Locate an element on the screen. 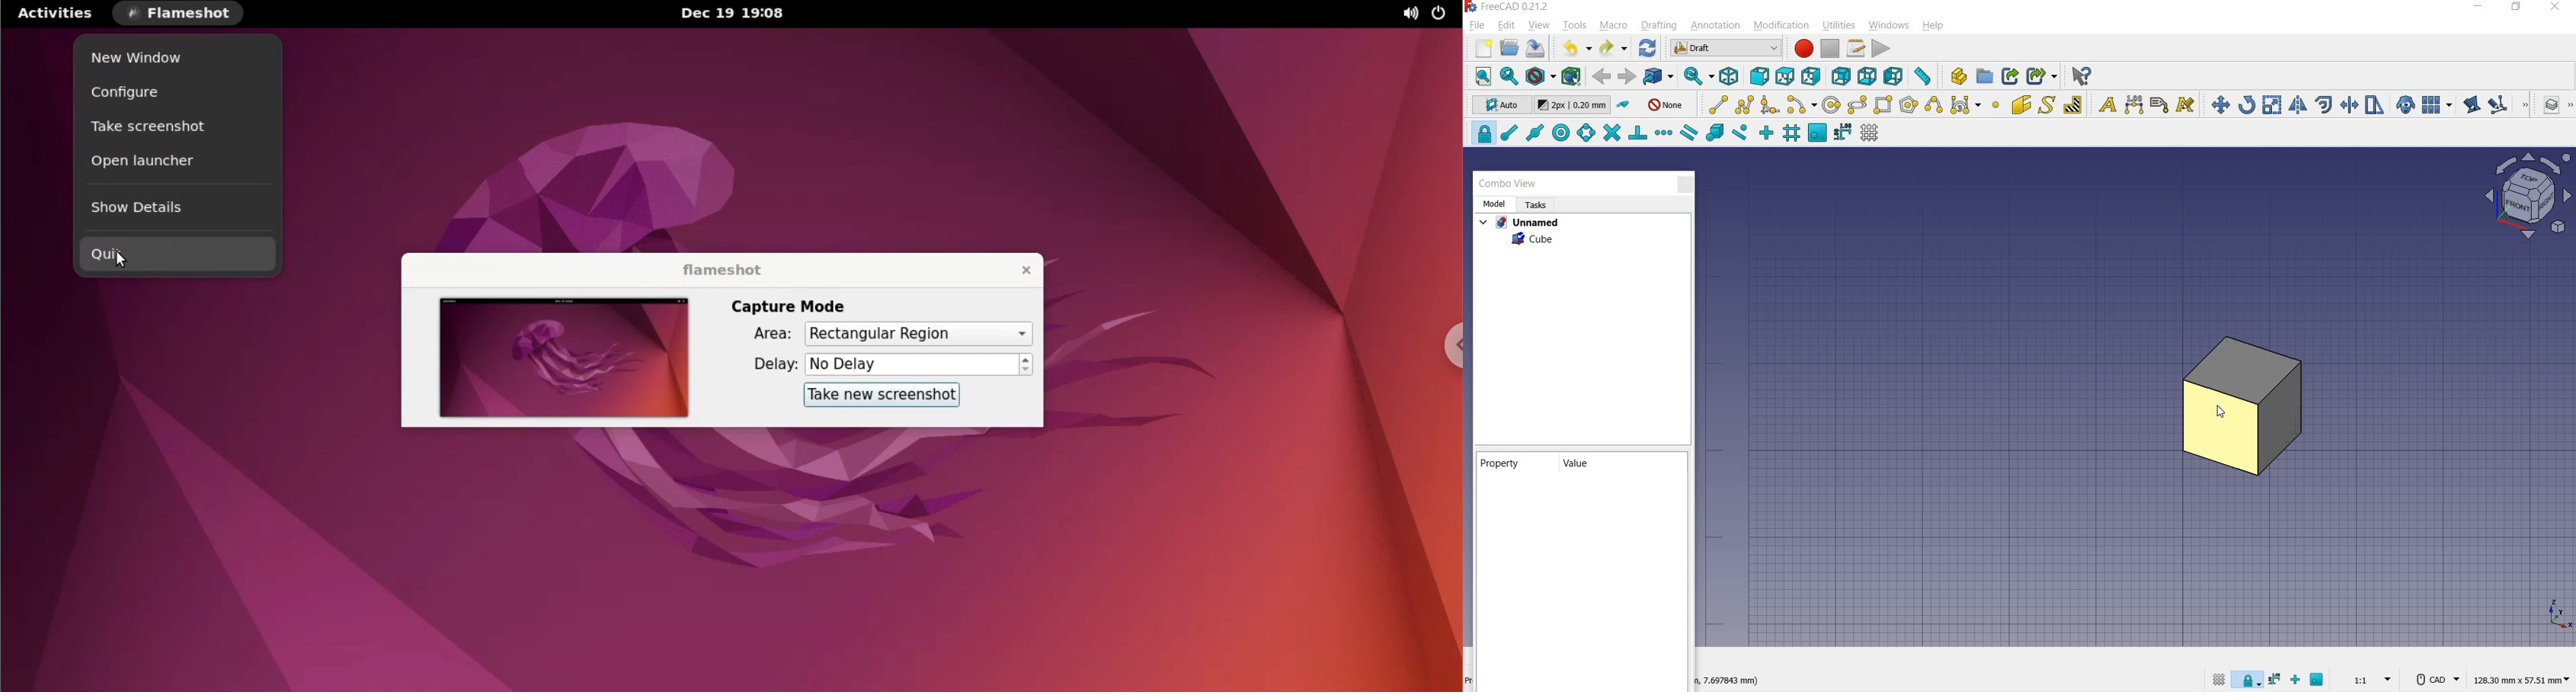 The image size is (2576, 700). what's this? is located at coordinates (2080, 76).